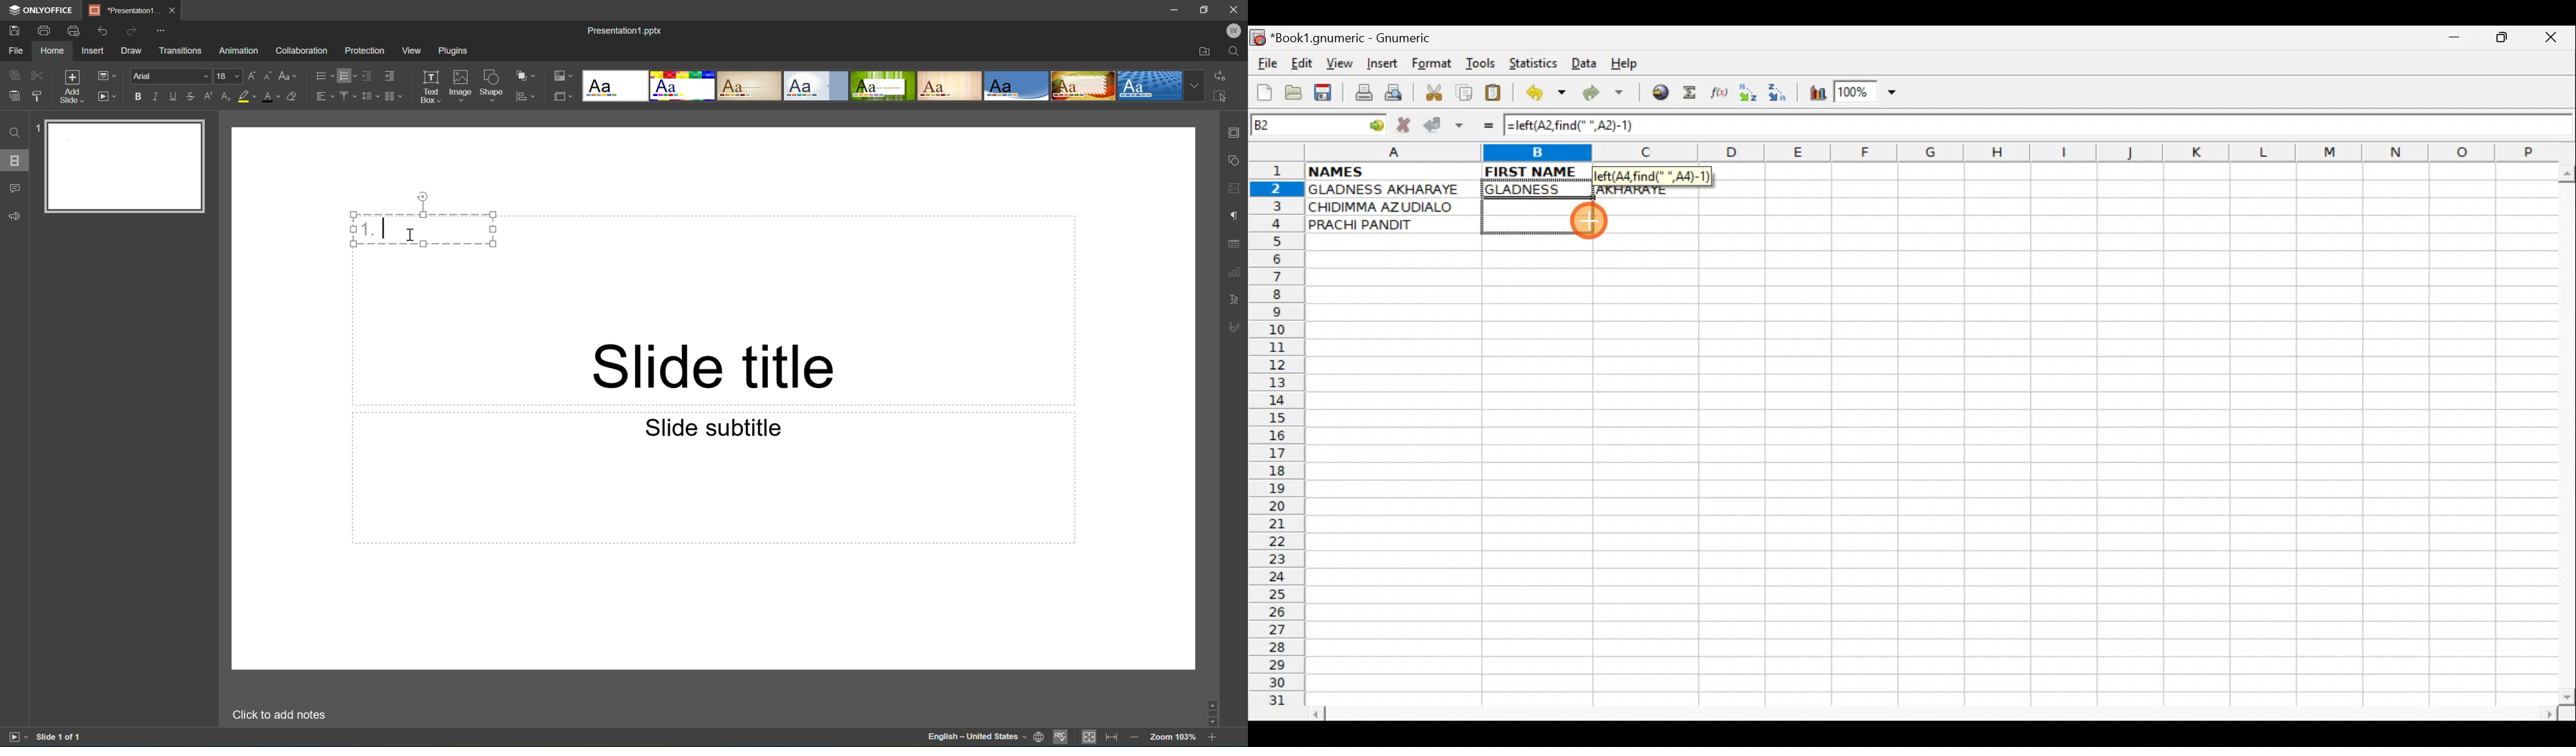 Image resolution: width=2576 pixels, height=756 pixels. Describe the element at coordinates (37, 131) in the screenshot. I see `1` at that location.